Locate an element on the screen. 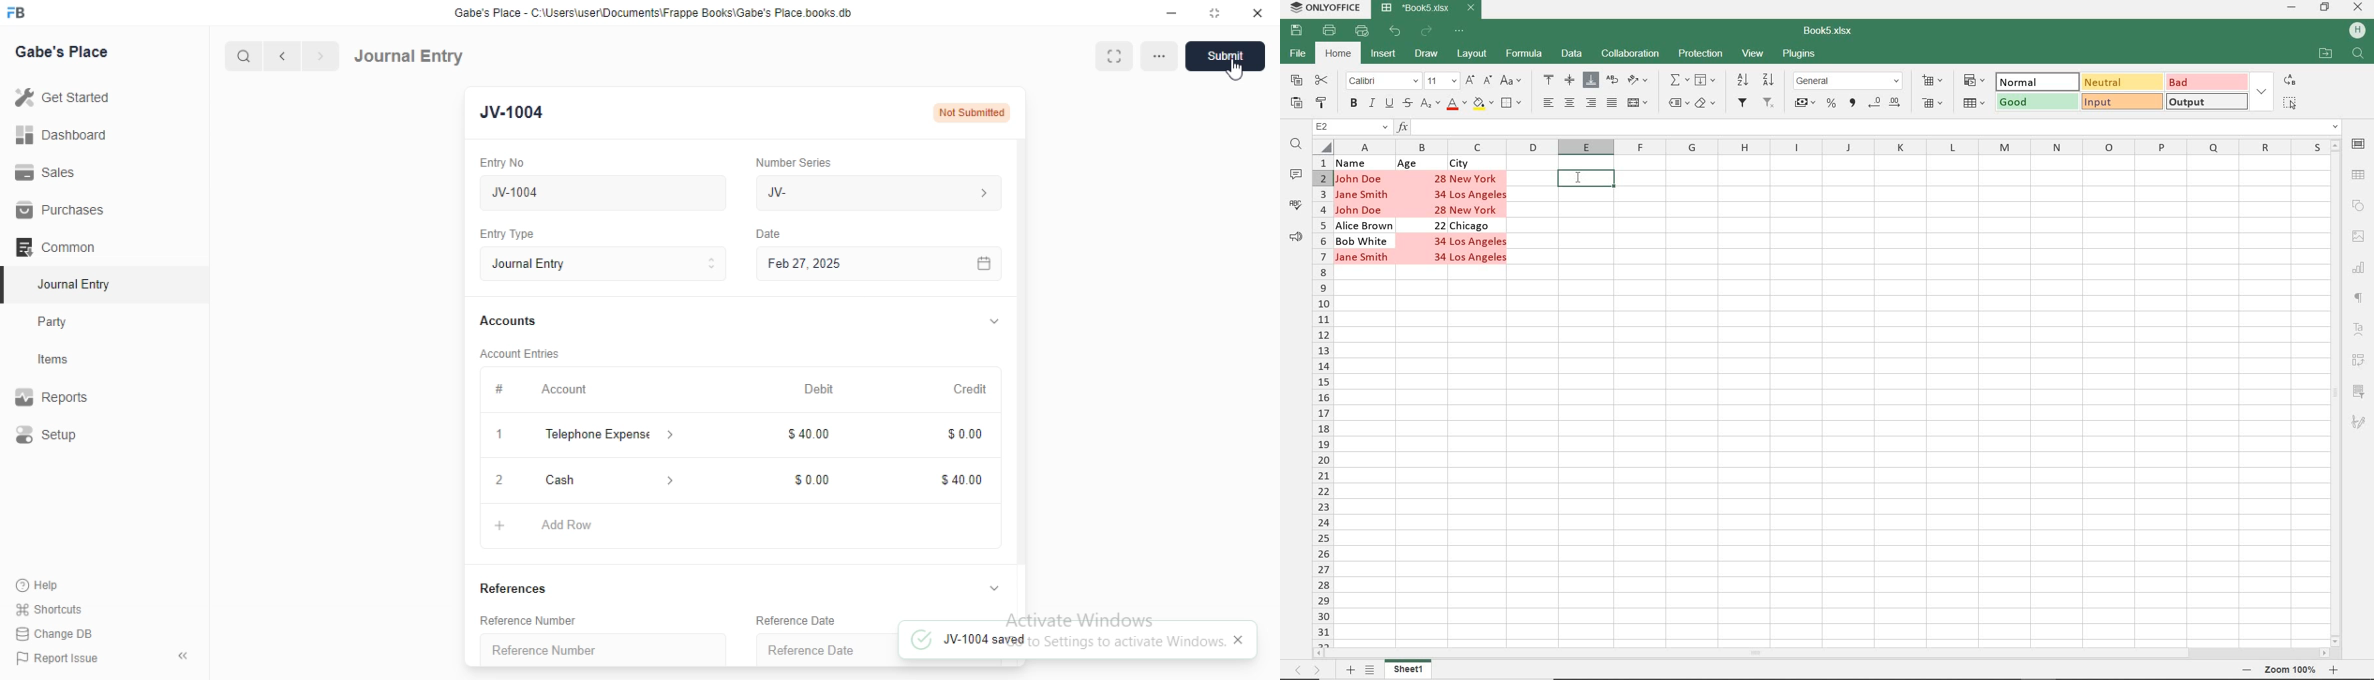 The width and height of the screenshot is (2380, 700). IV- is located at coordinates (877, 192).